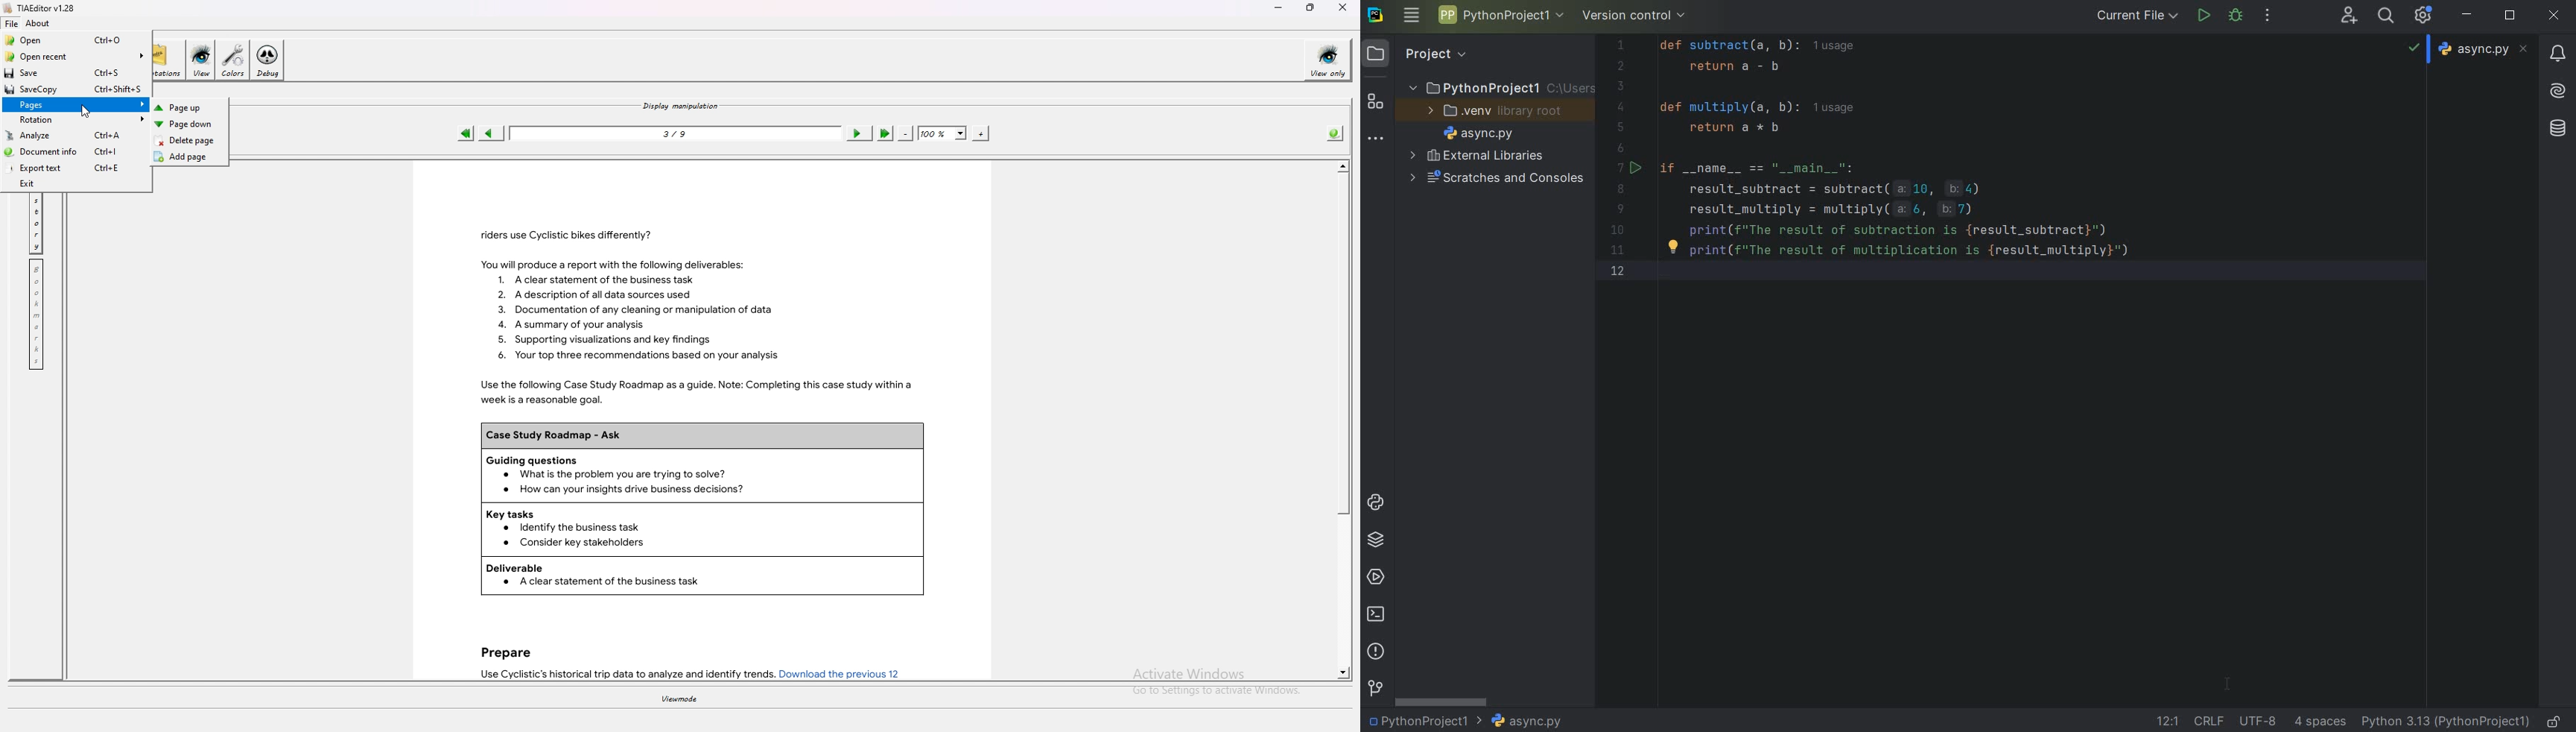 This screenshot has width=2576, height=756. What do you see at coordinates (1441, 702) in the screenshot?
I see `srollbar` at bounding box center [1441, 702].